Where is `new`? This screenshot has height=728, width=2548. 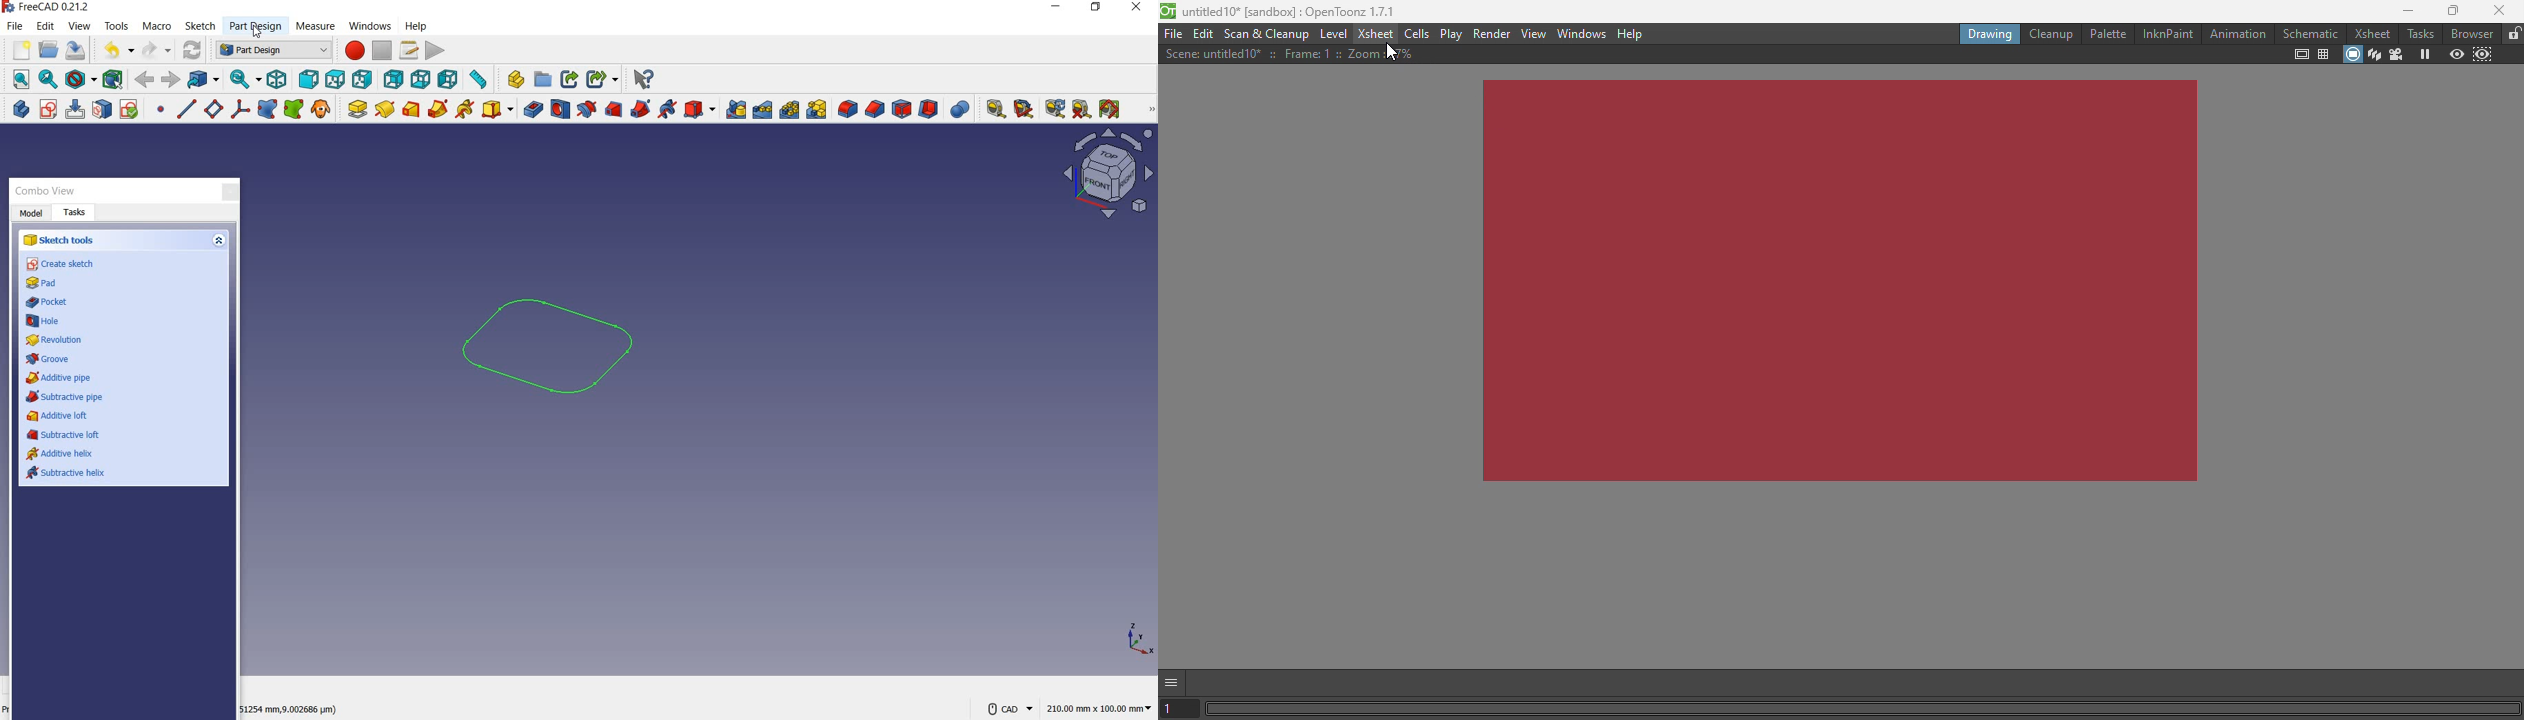
new is located at coordinates (17, 49).